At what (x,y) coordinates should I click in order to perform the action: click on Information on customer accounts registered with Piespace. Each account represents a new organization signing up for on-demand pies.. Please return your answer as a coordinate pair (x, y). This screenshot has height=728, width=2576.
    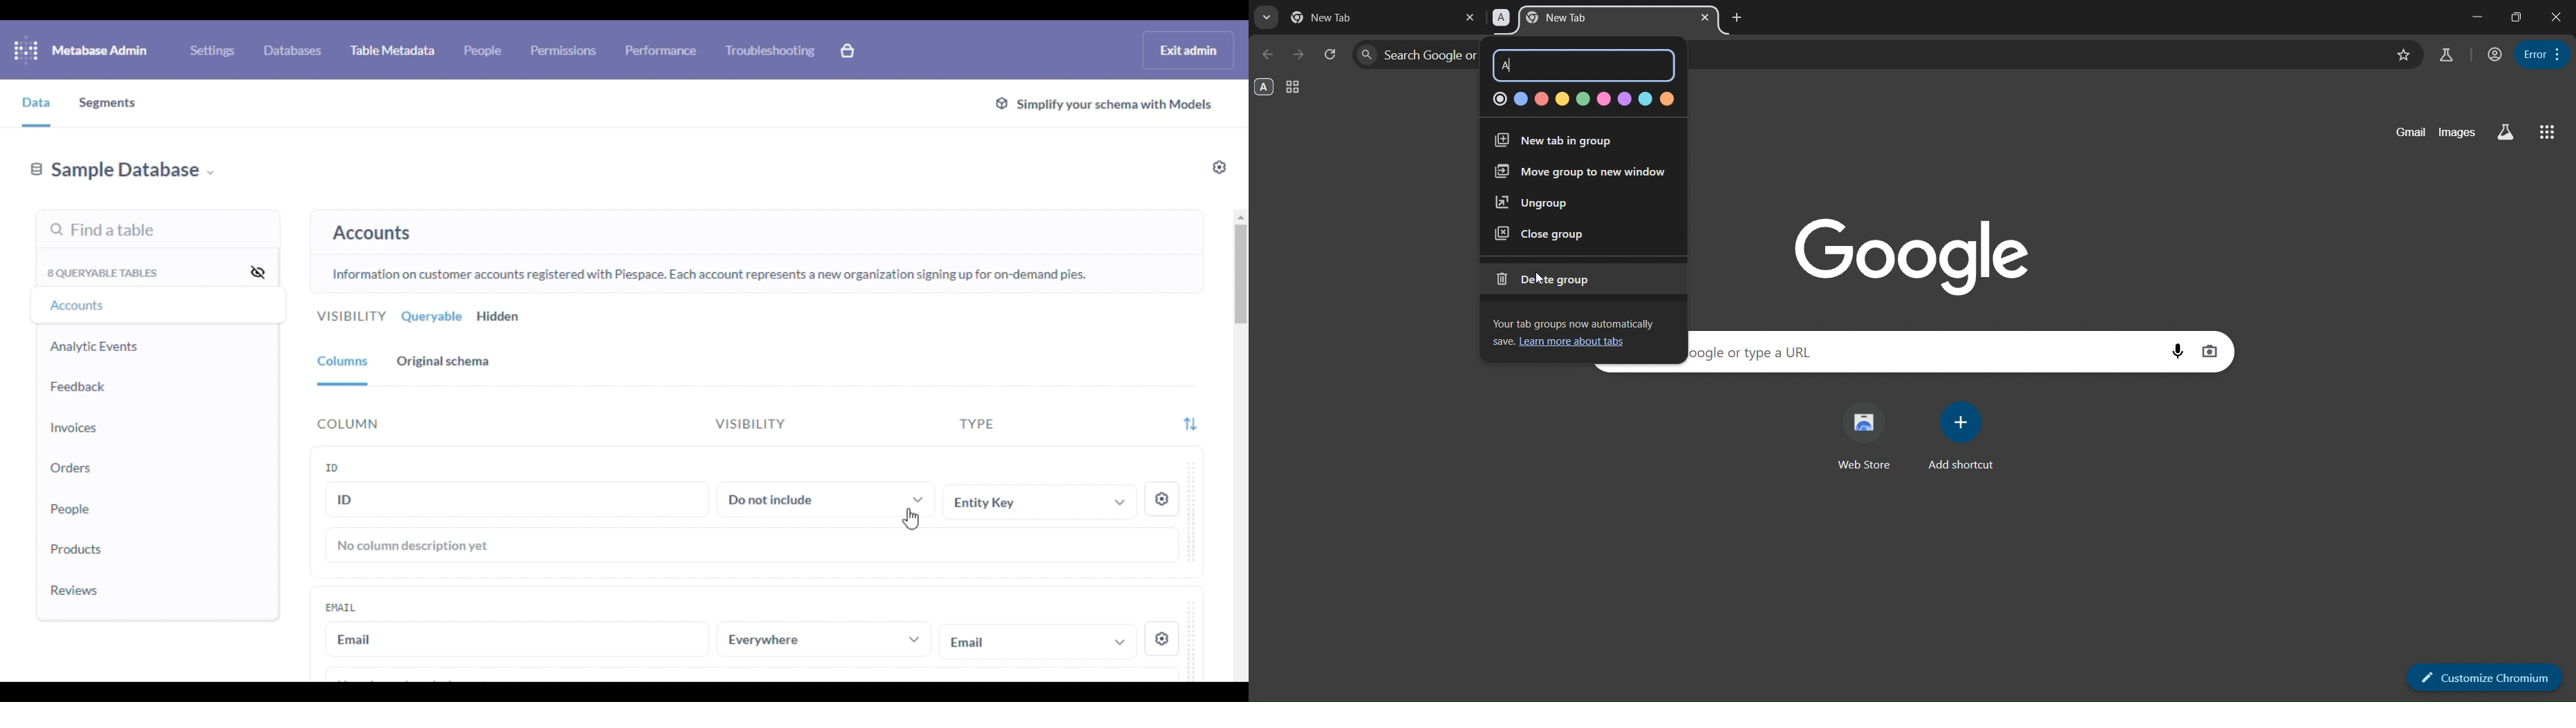
    Looking at the image, I should click on (709, 276).